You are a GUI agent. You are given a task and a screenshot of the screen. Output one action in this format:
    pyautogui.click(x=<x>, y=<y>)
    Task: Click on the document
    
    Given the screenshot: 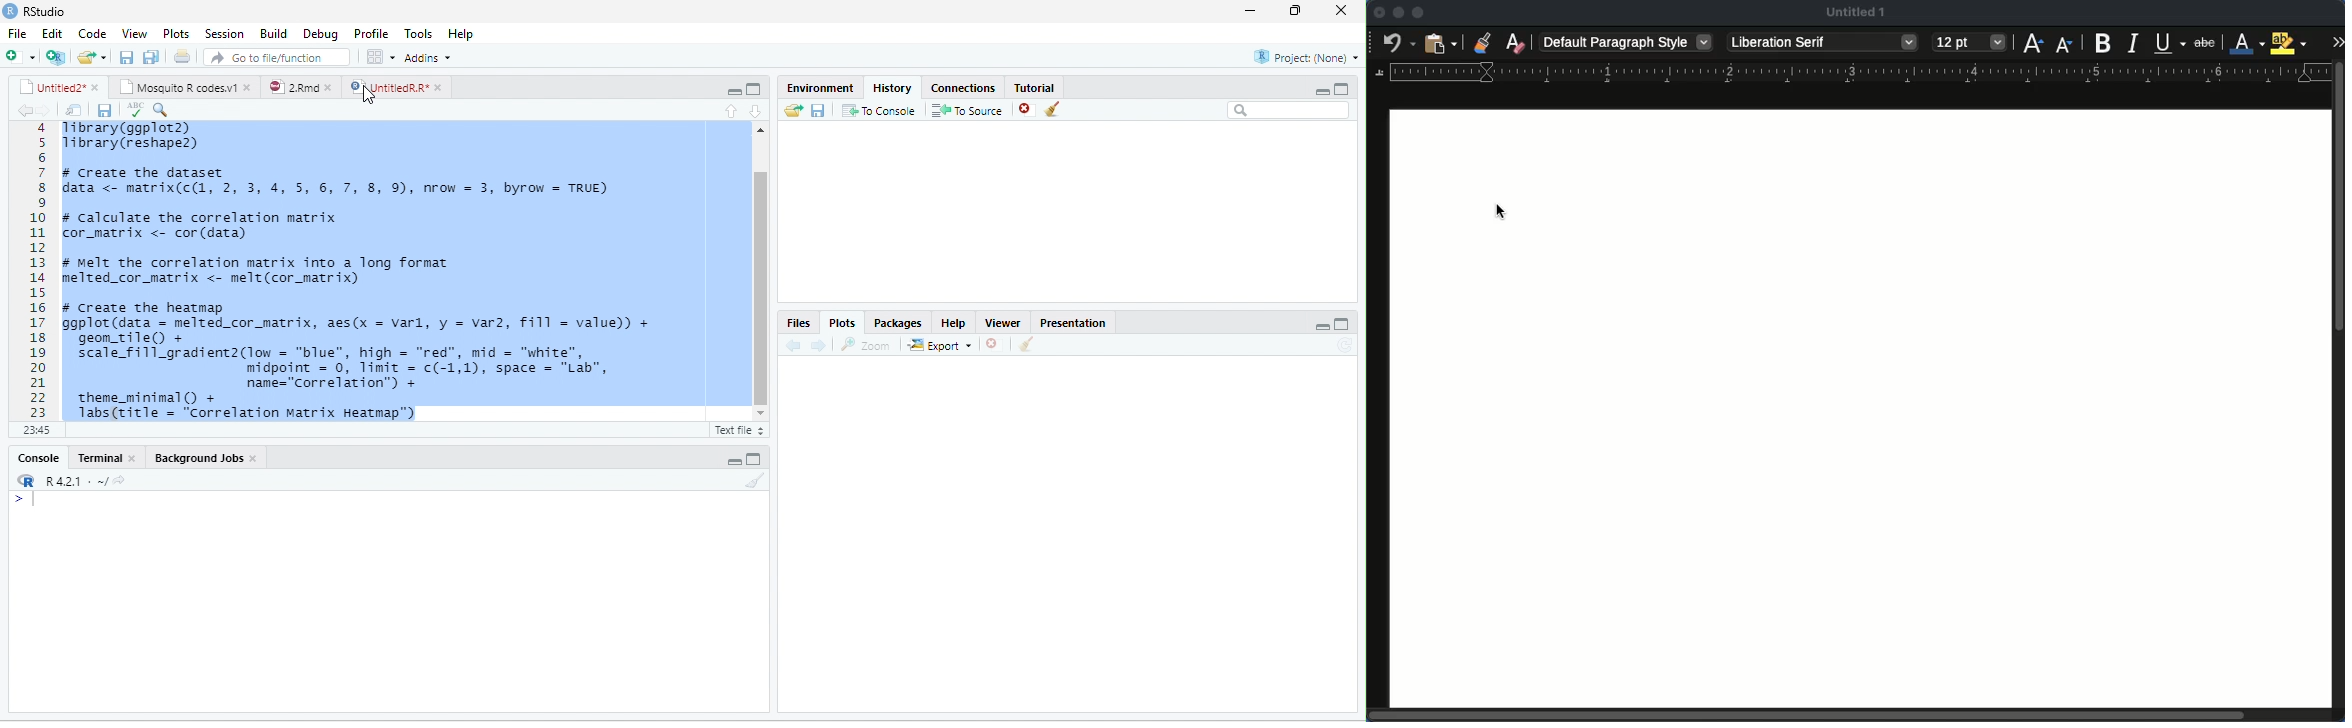 What is the action you would take?
    pyautogui.click(x=181, y=56)
    